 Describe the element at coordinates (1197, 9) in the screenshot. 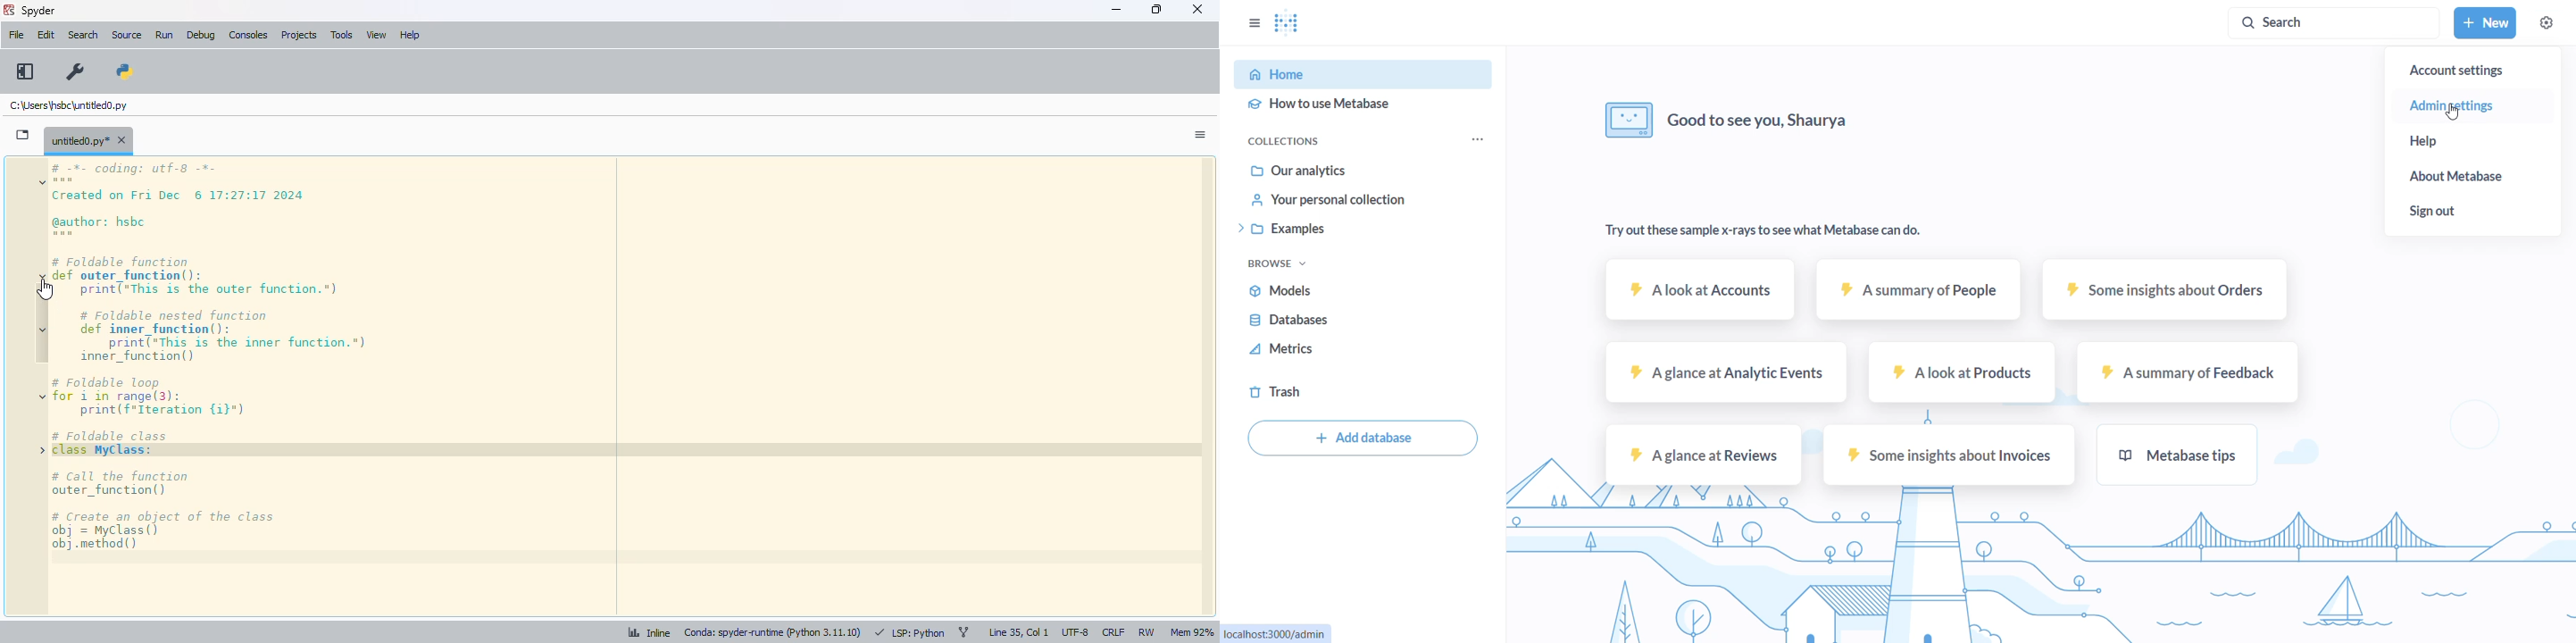

I see `close` at that location.